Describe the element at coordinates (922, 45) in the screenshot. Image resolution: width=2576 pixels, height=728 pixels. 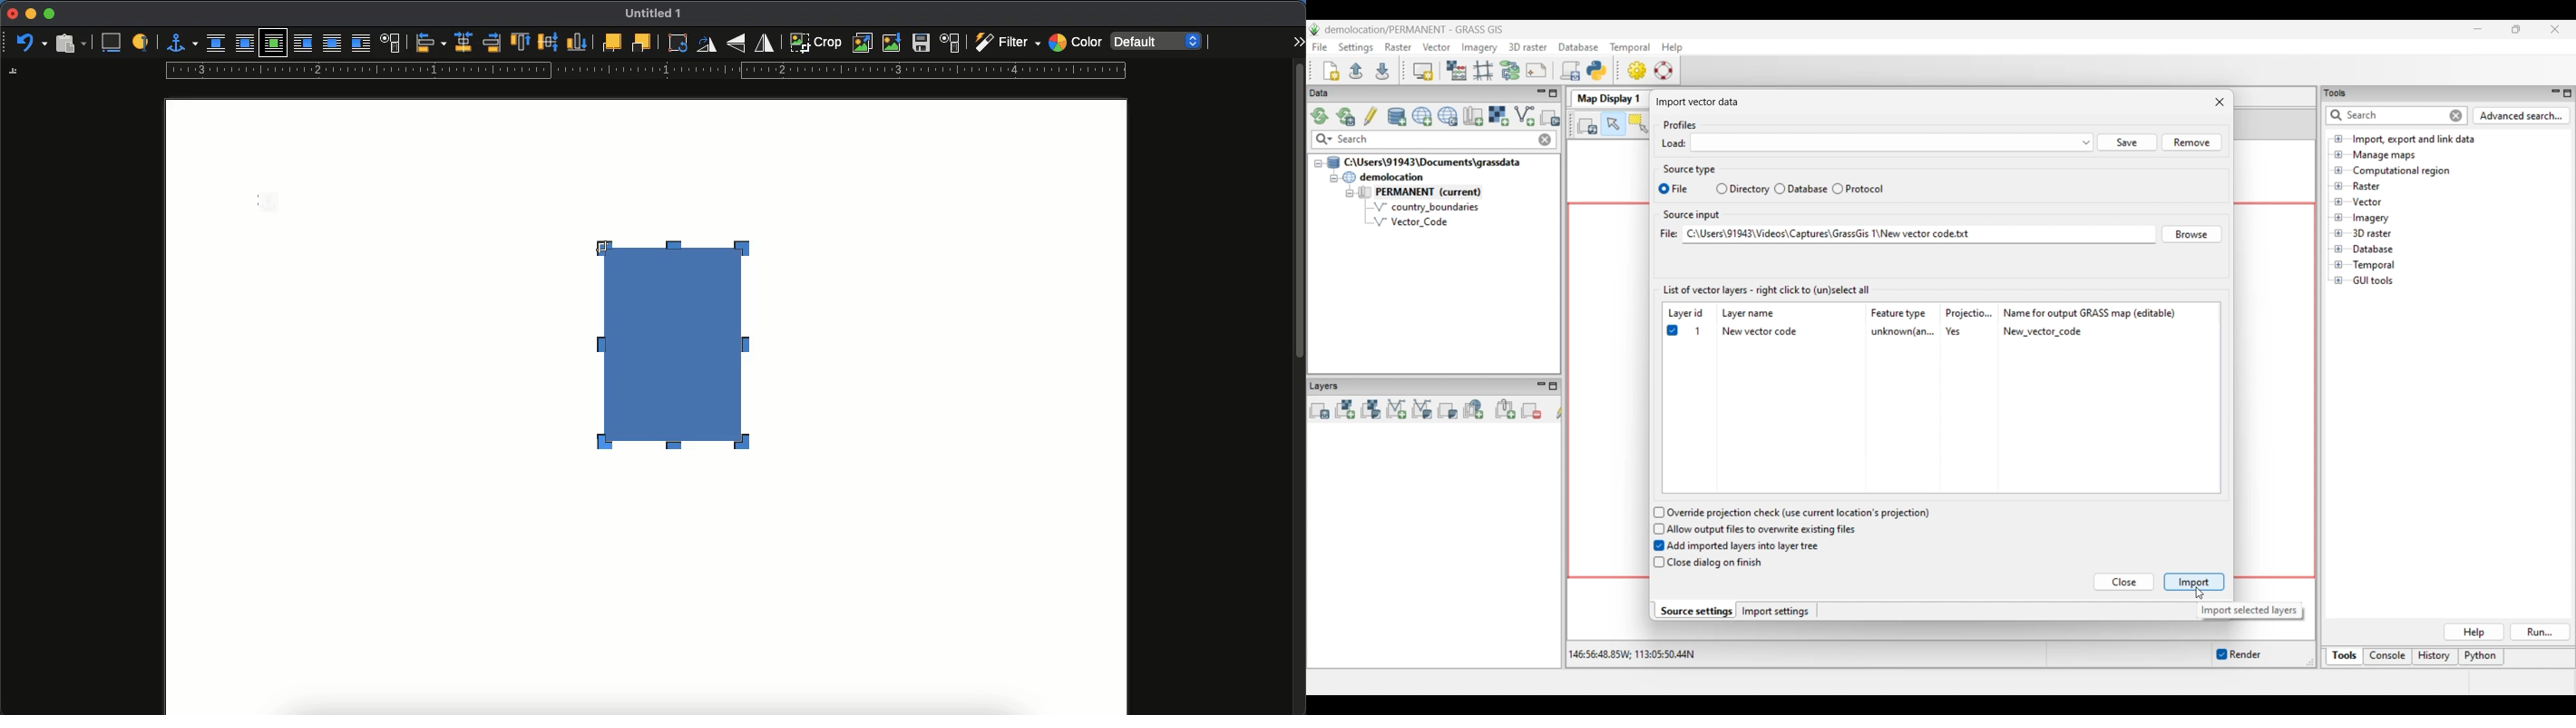
I see `save` at that location.